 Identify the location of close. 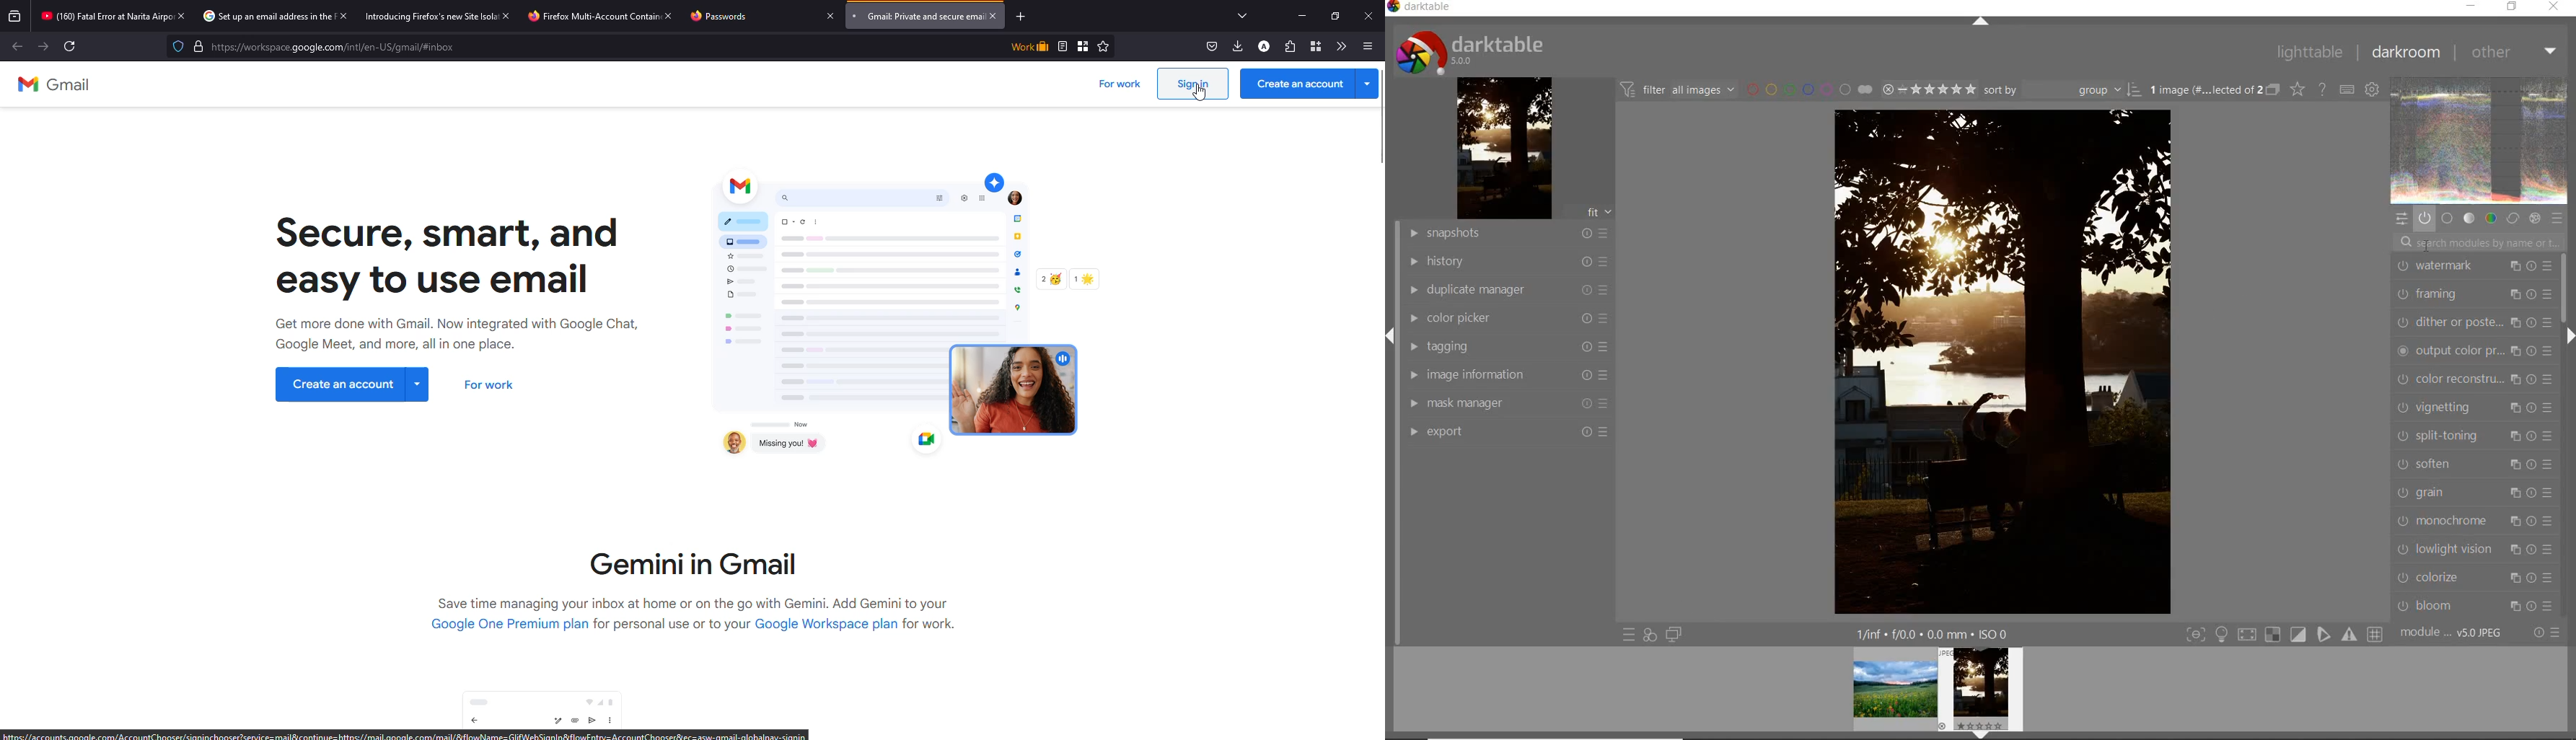
(182, 17).